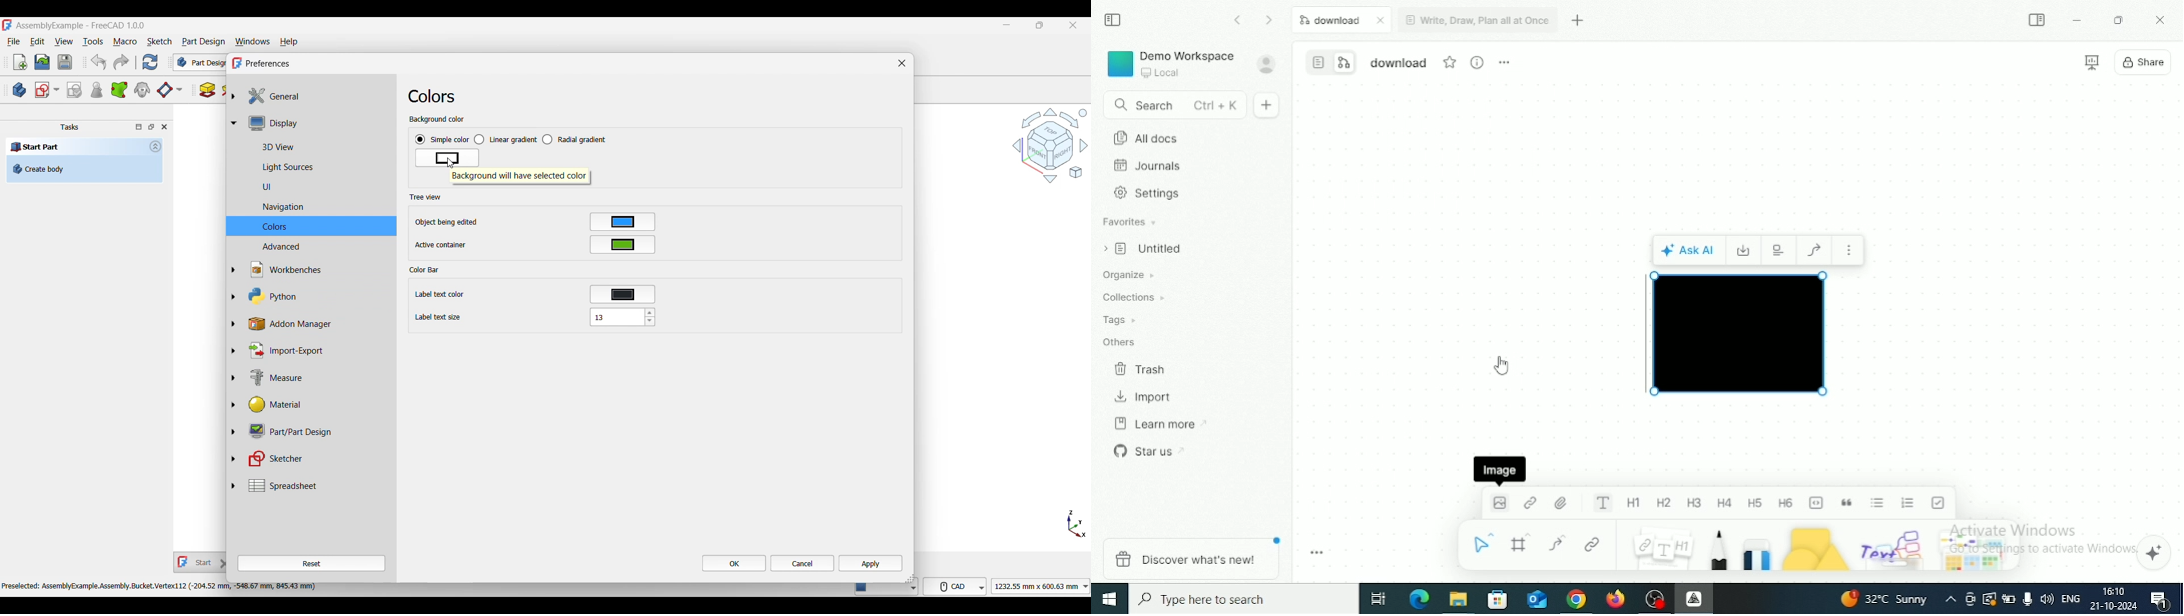  Describe the element at coordinates (37, 42) in the screenshot. I see `Edit menu` at that location.